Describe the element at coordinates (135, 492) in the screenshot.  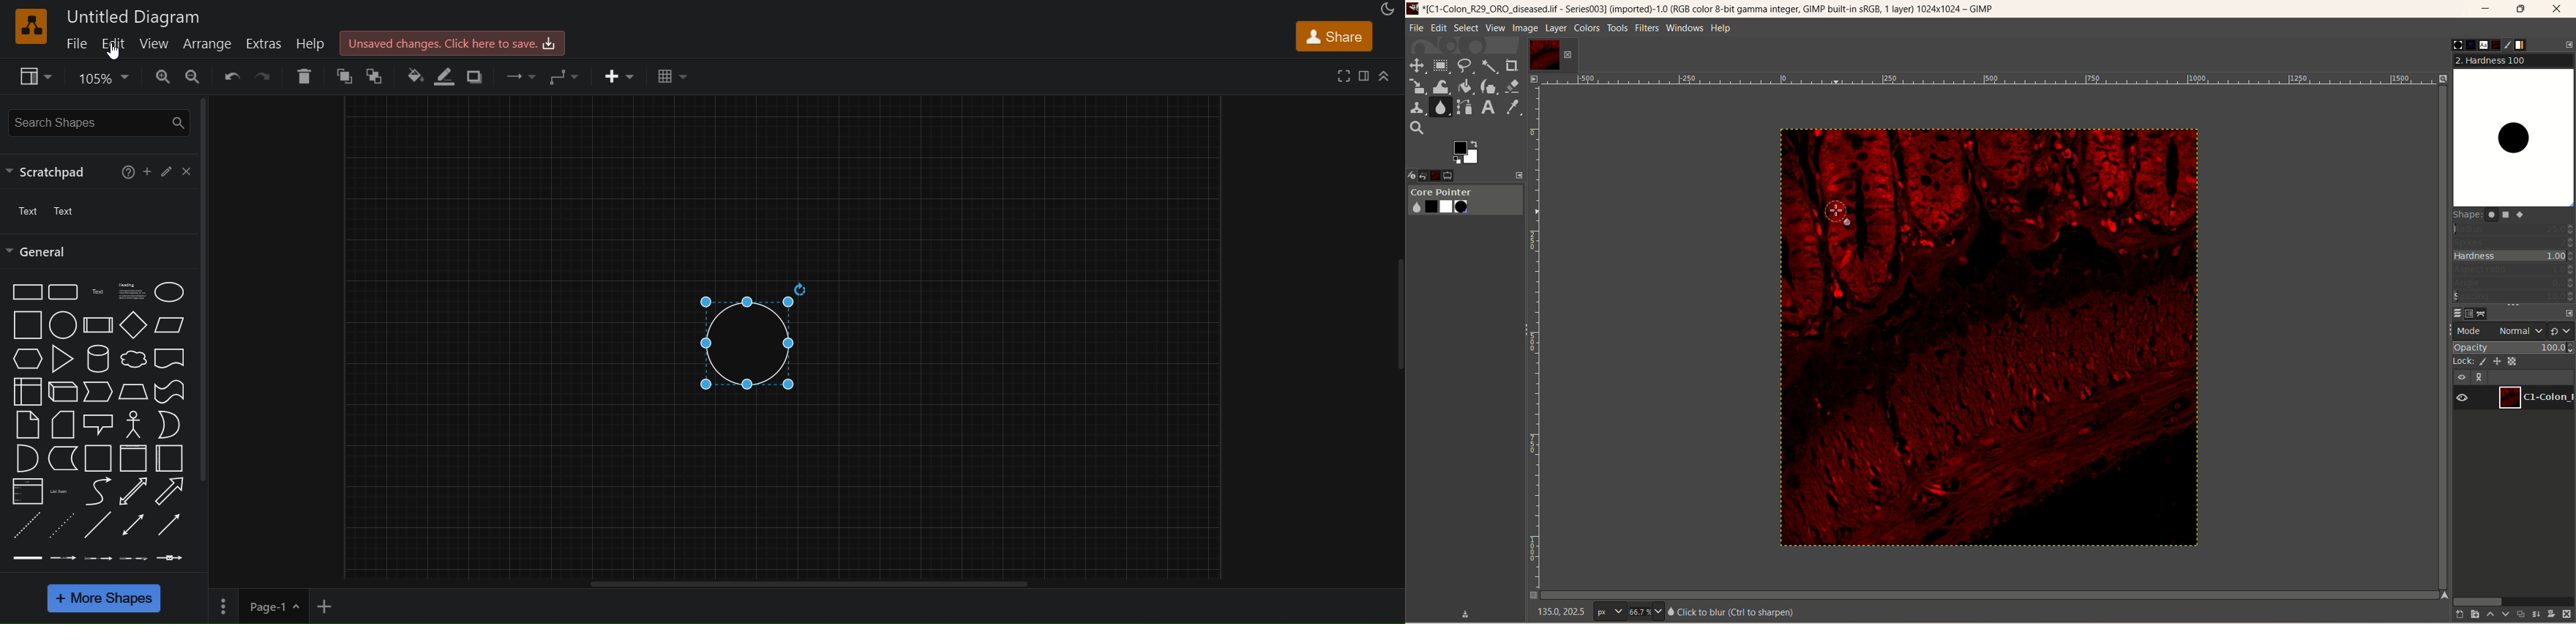
I see `bidirectional arrow` at that location.